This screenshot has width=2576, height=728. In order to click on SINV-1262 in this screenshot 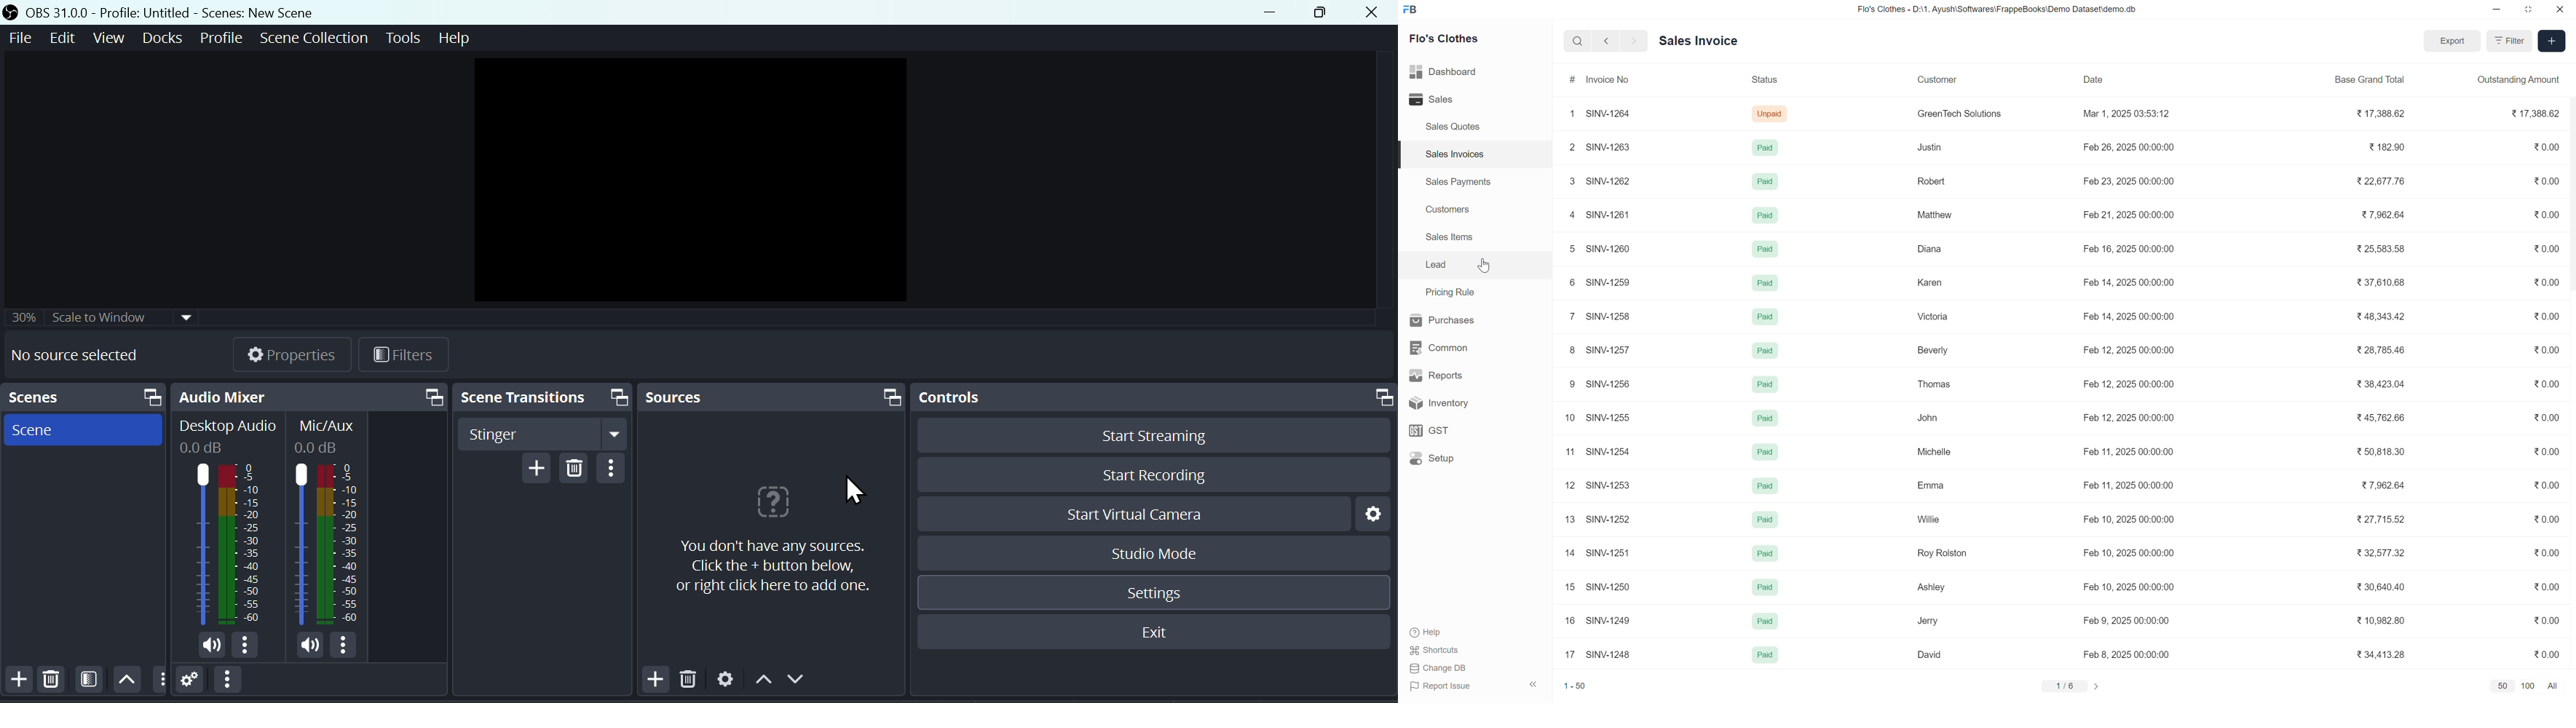, I will do `click(1611, 180)`.